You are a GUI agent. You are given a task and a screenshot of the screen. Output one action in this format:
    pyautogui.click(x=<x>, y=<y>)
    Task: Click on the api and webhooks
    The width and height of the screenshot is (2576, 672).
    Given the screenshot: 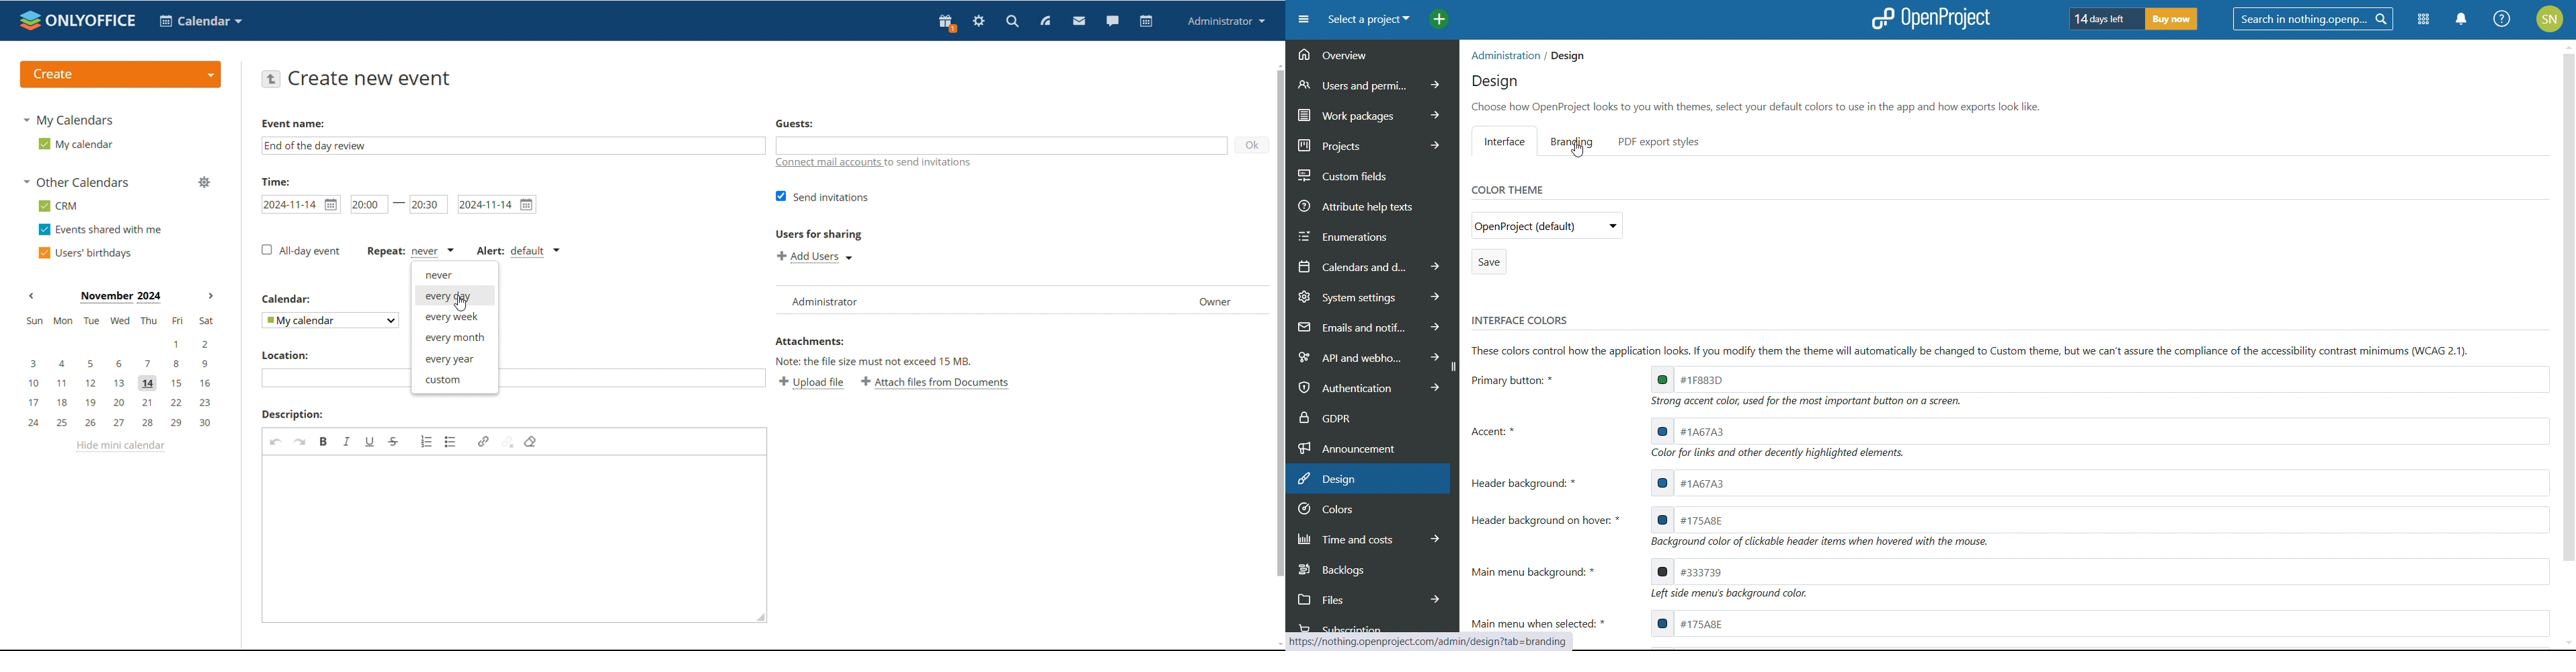 What is the action you would take?
    pyautogui.click(x=1365, y=355)
    